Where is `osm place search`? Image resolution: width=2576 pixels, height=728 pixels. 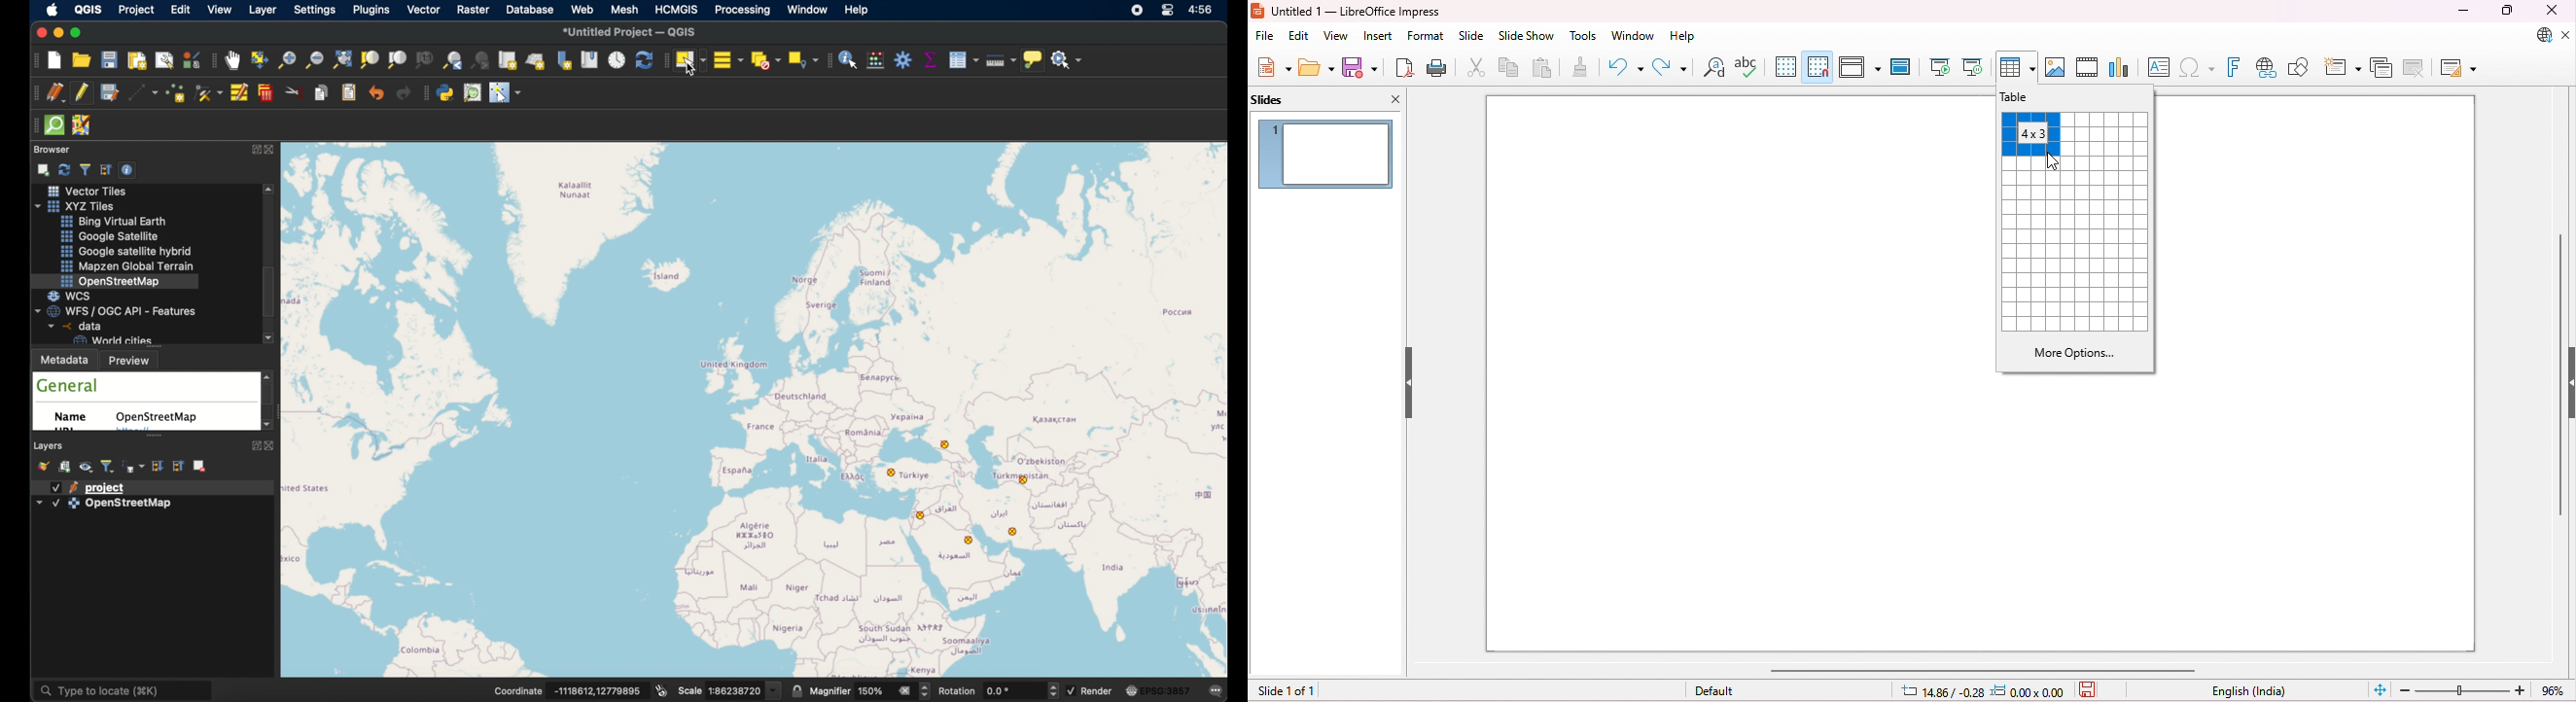 osm place search is located at coordinates (474, 92).